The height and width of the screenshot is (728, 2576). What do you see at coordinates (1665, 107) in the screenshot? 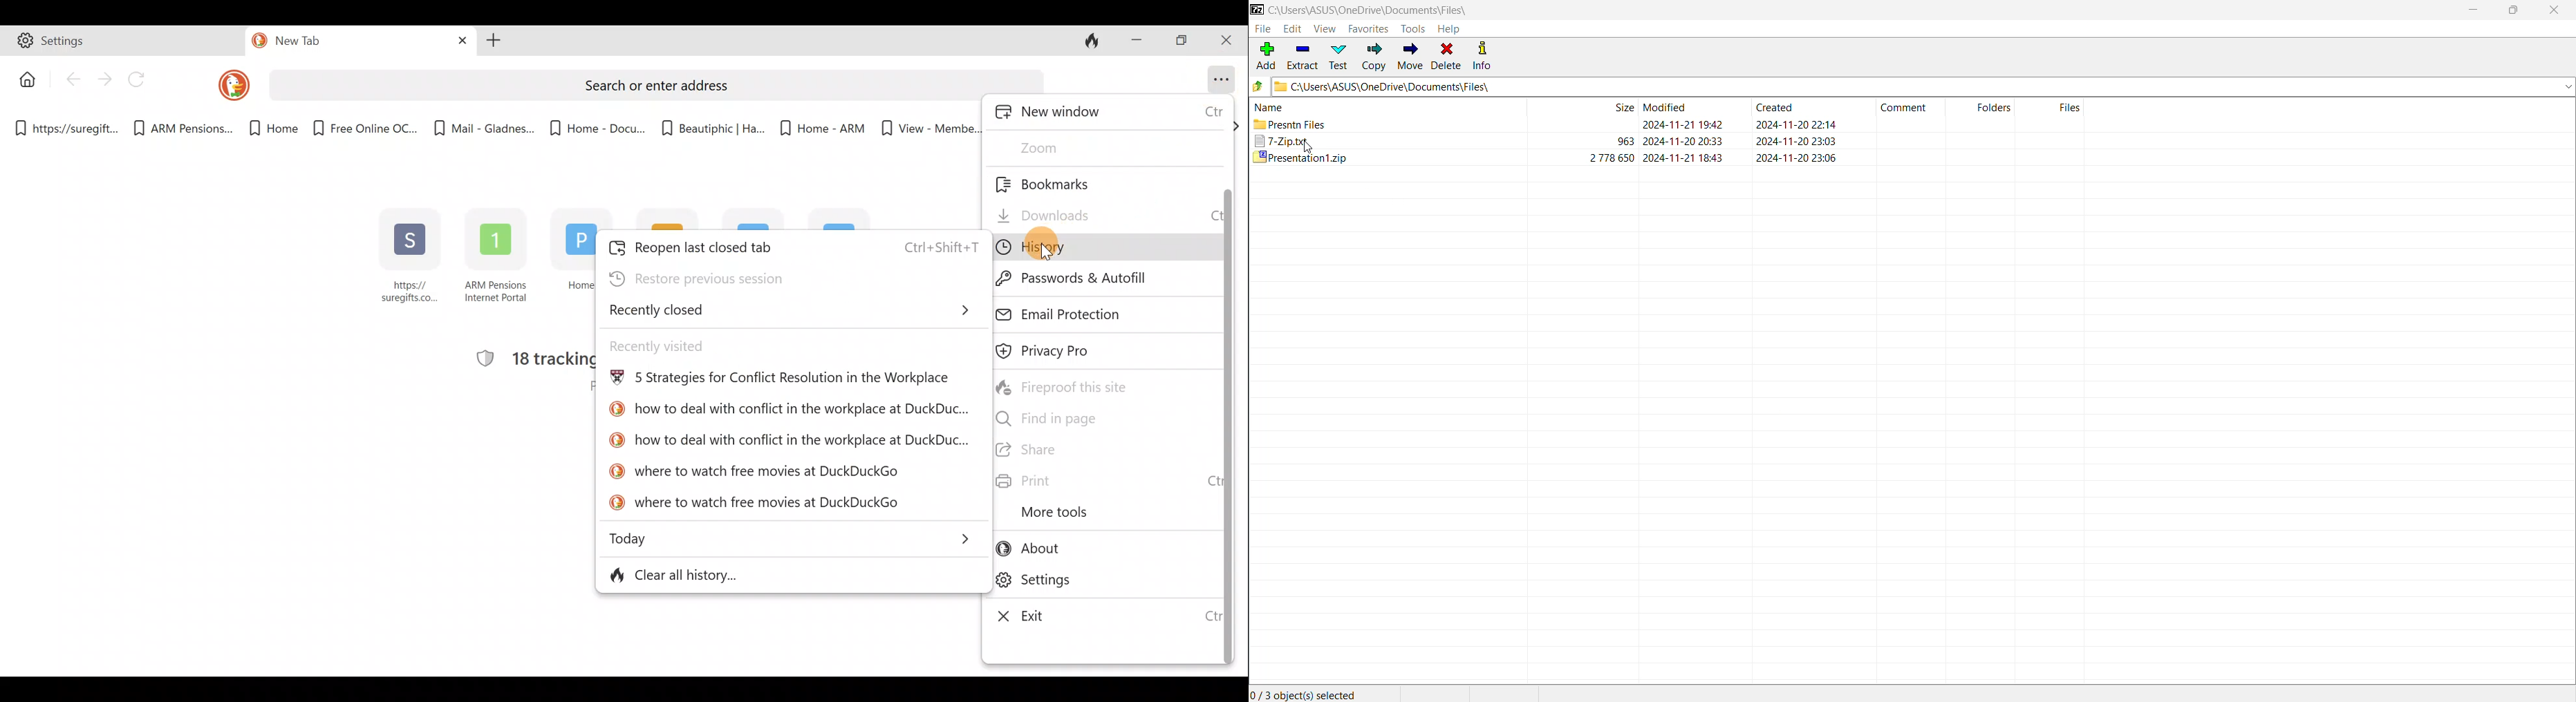
I see `modified` at bounding box center [1665, 107].